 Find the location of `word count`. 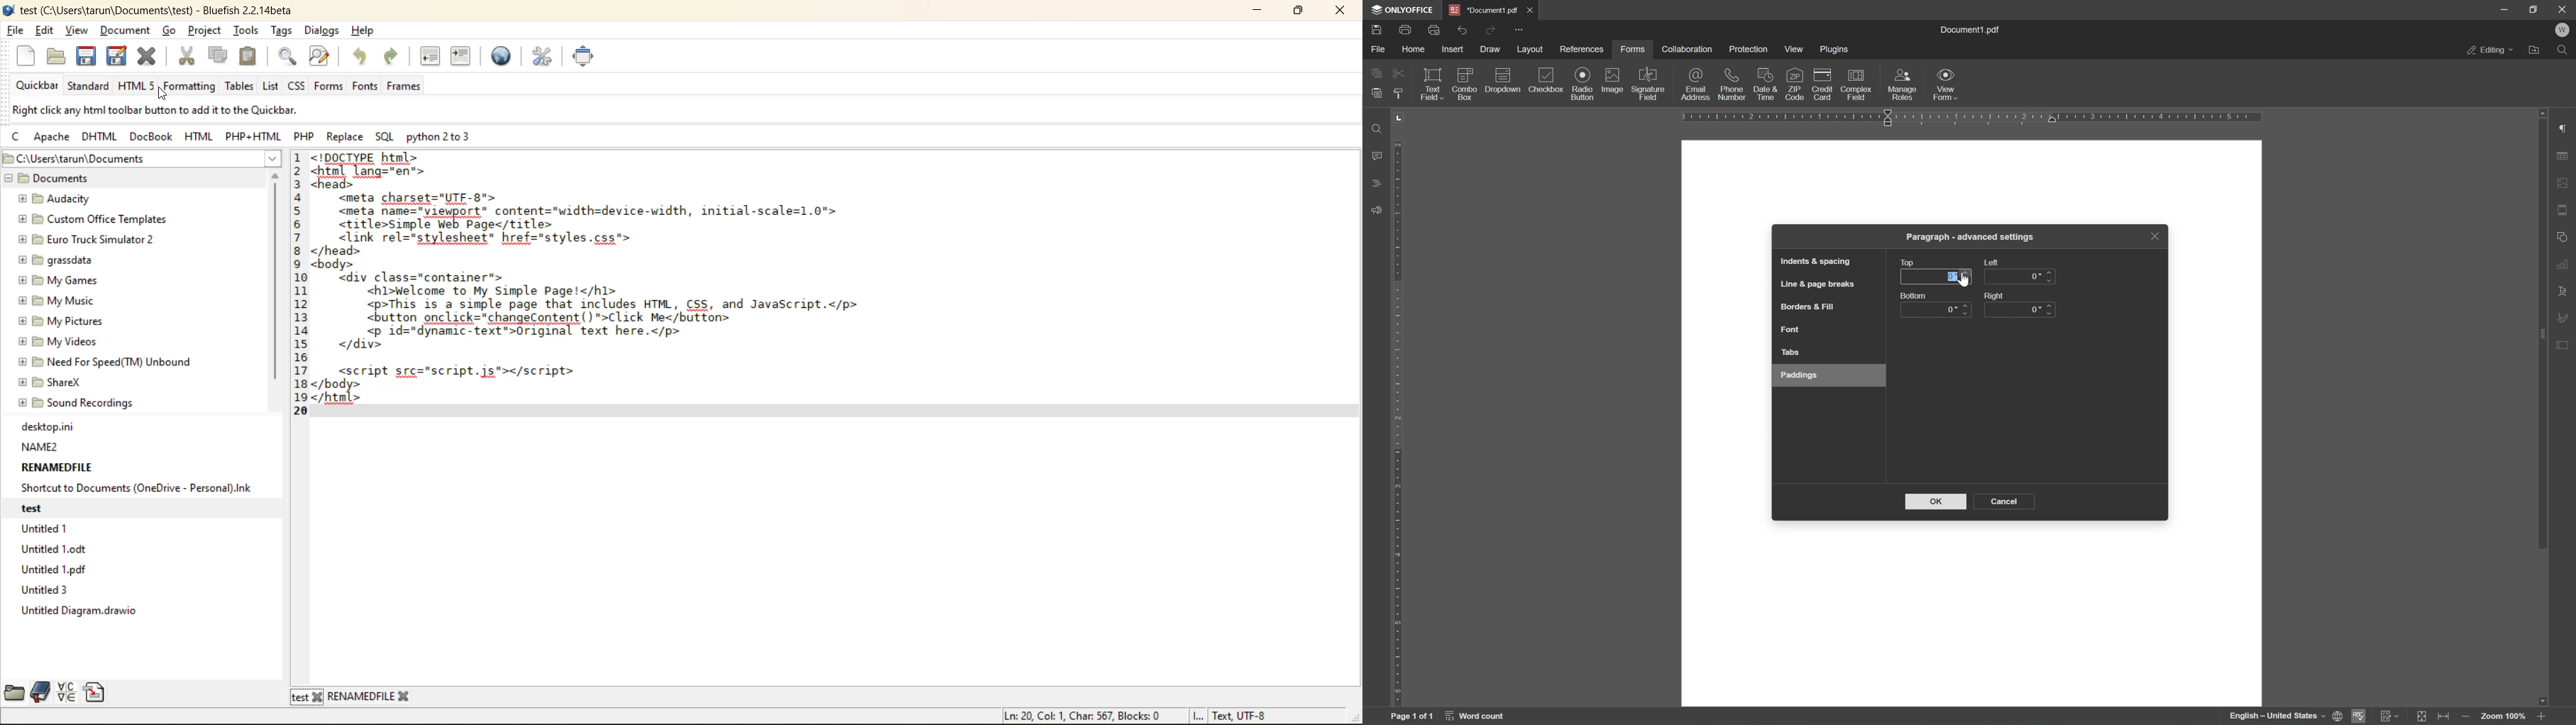

word count is located at coordinates (1483, 717).